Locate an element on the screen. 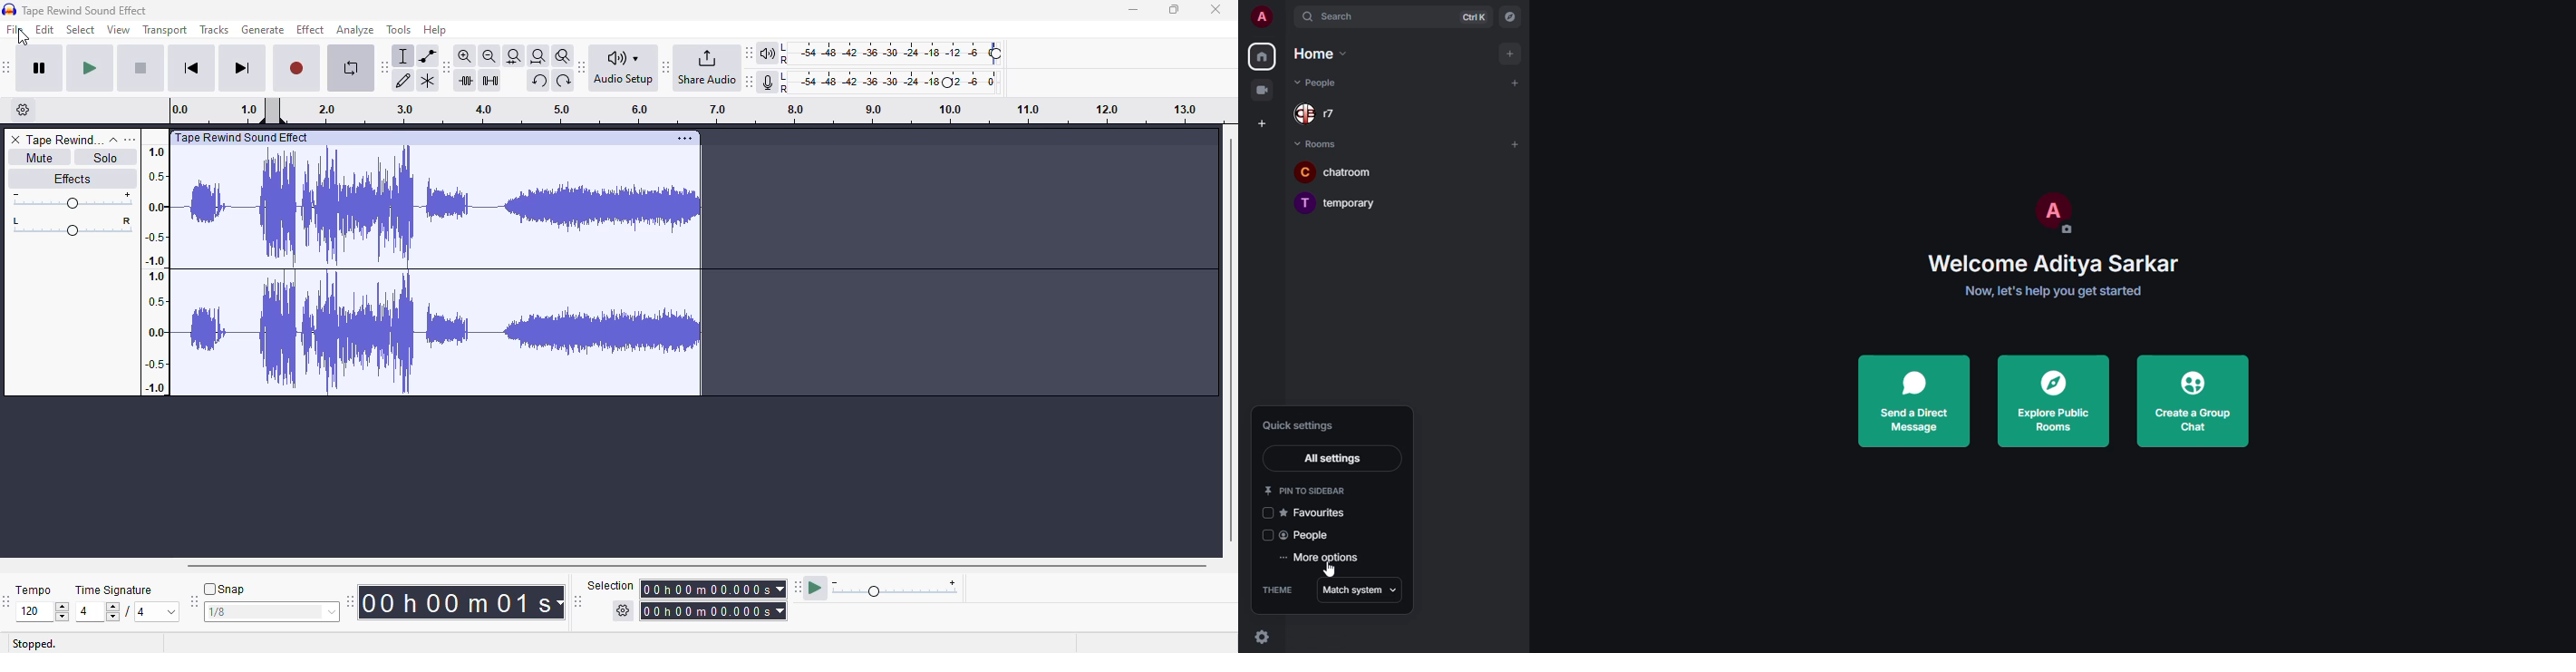  theme is located at coordinates (1278, 590).